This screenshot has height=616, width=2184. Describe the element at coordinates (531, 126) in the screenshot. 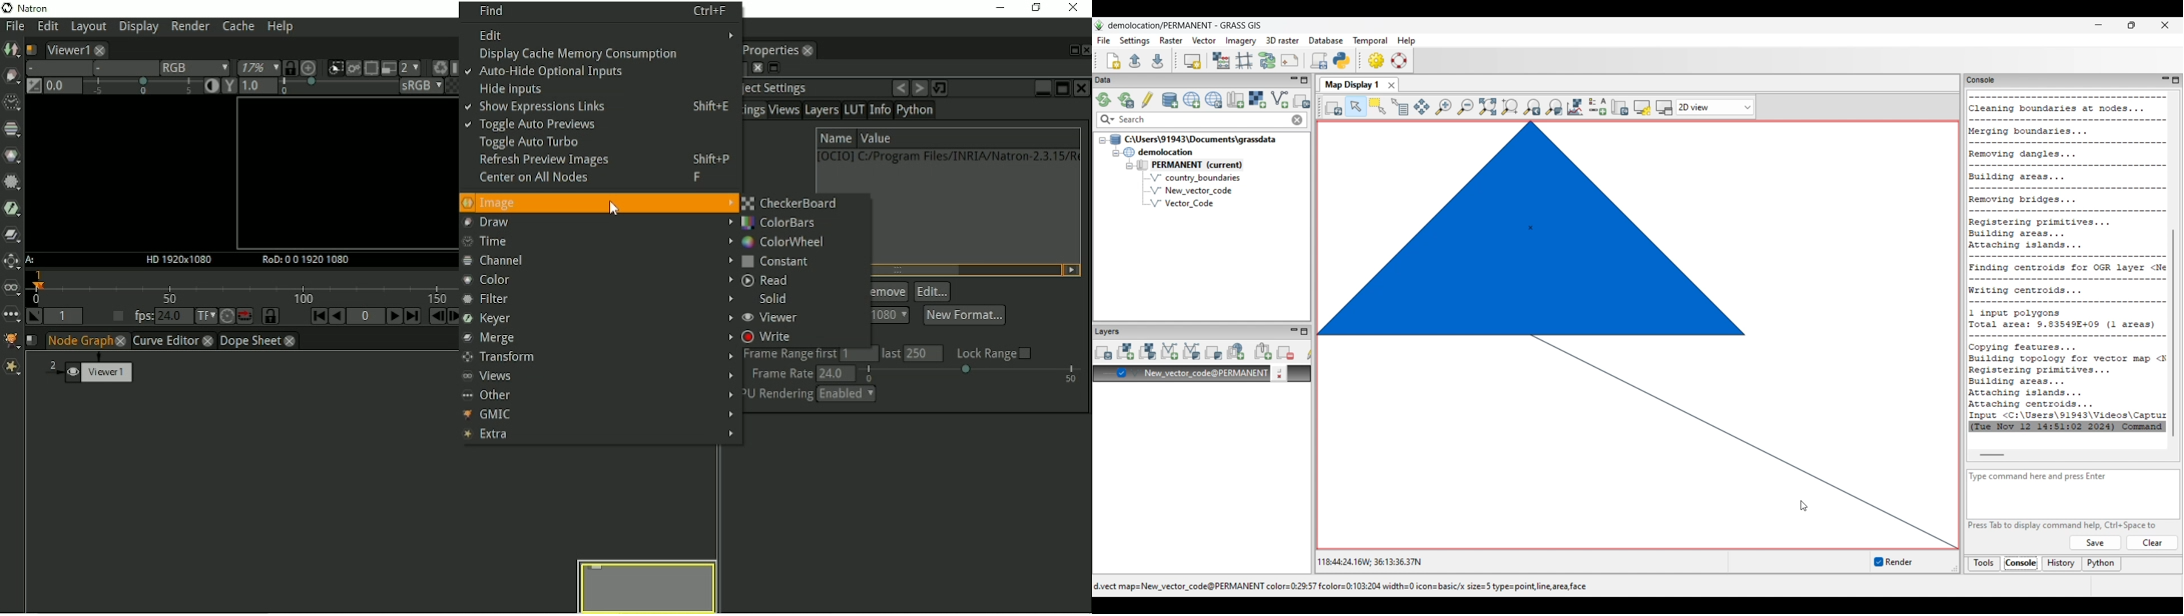

I see `Toggle auto previews` at that location.